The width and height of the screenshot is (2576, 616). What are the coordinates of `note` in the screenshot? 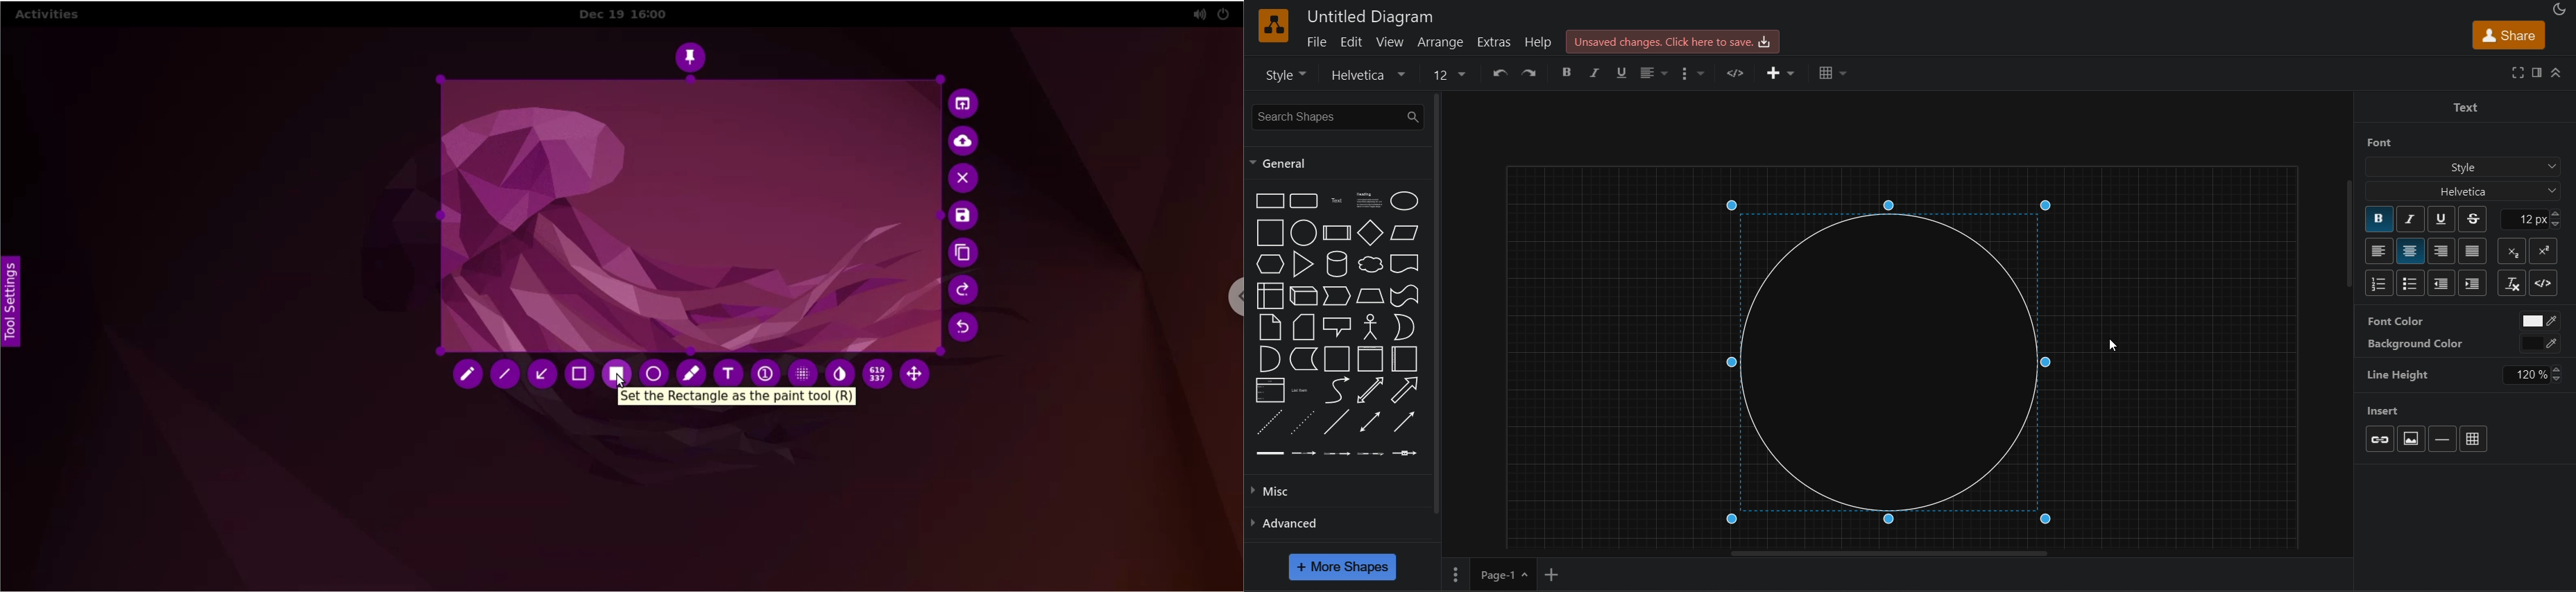 It's located at (1270, 327).